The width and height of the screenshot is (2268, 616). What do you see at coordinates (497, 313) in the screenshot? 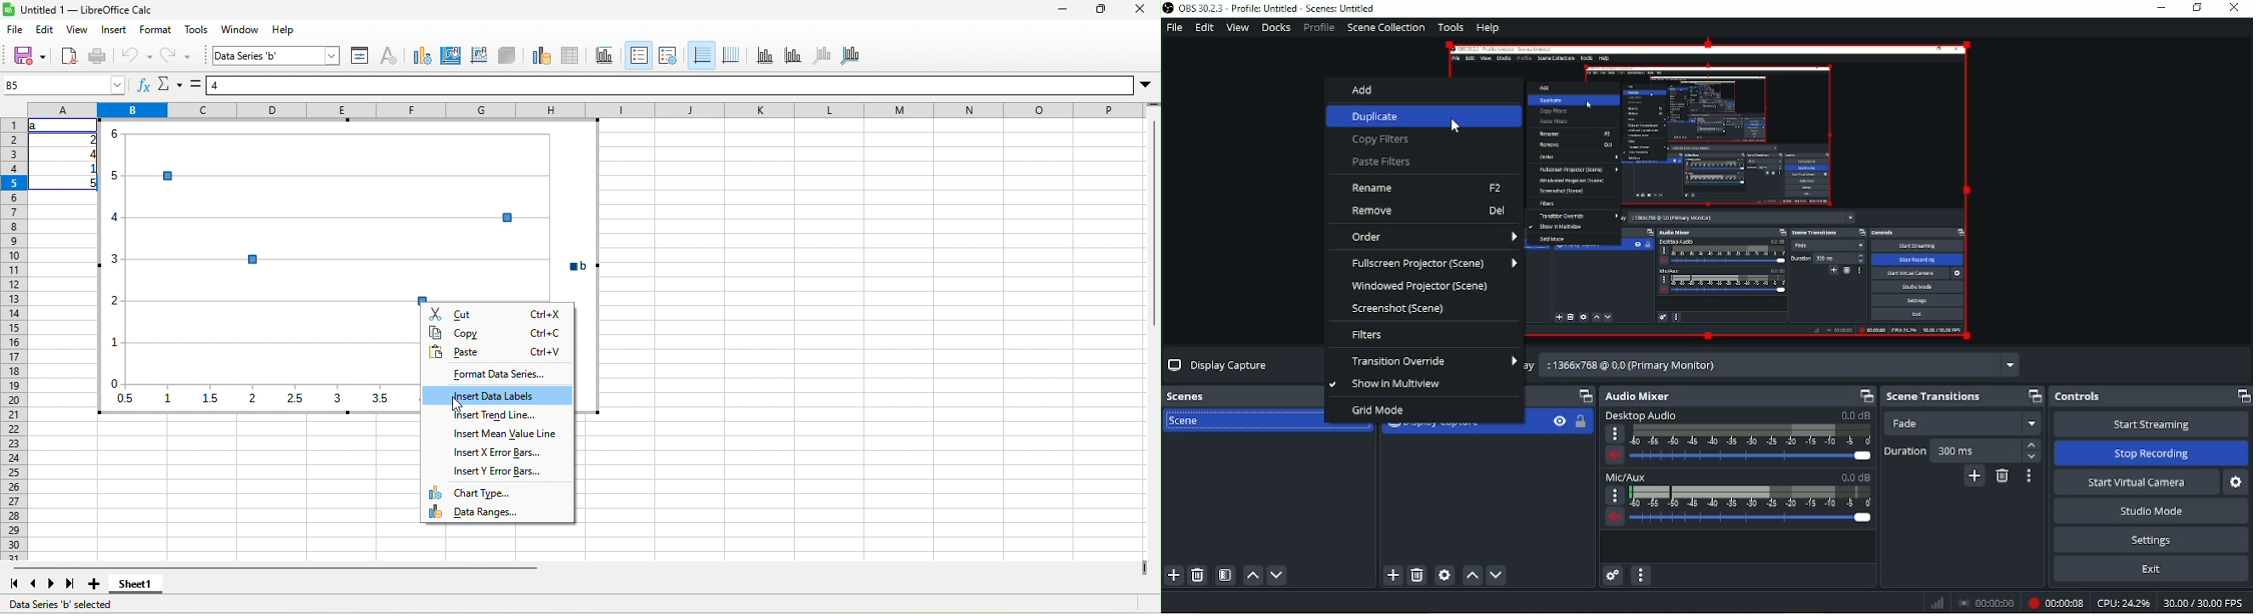
I see `cut` at bounding box center [497, 313].